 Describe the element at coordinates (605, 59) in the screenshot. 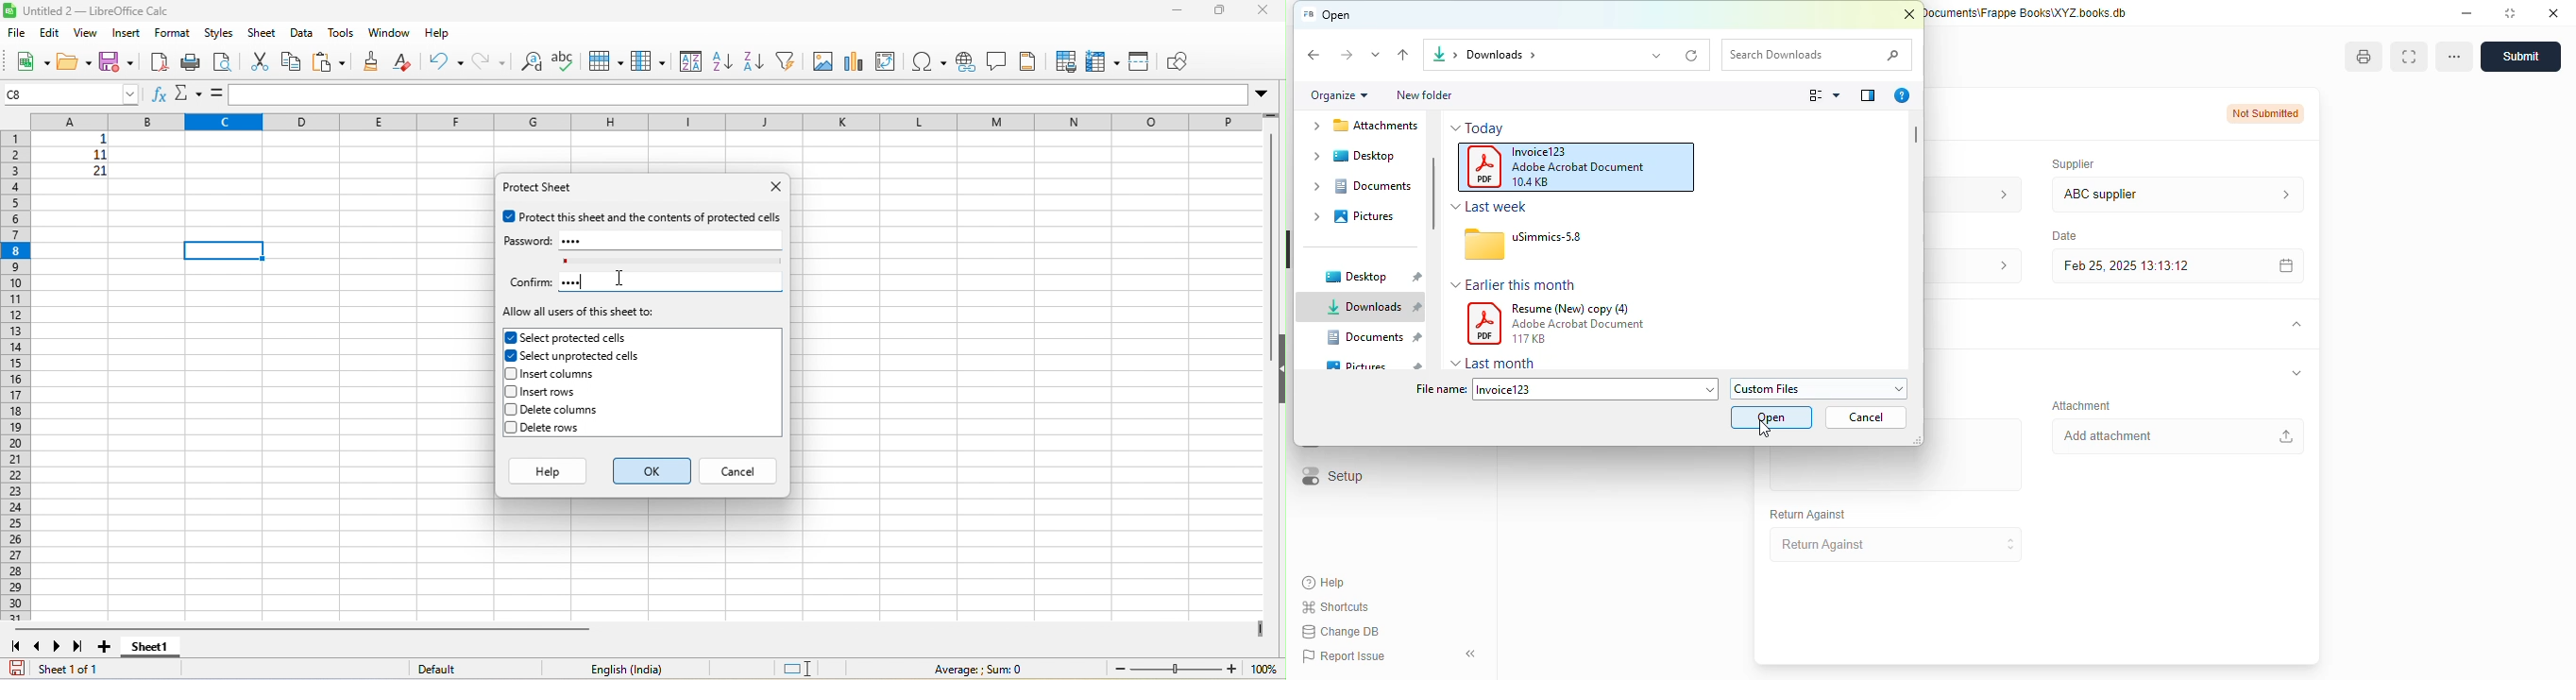

I see `row` at that location.